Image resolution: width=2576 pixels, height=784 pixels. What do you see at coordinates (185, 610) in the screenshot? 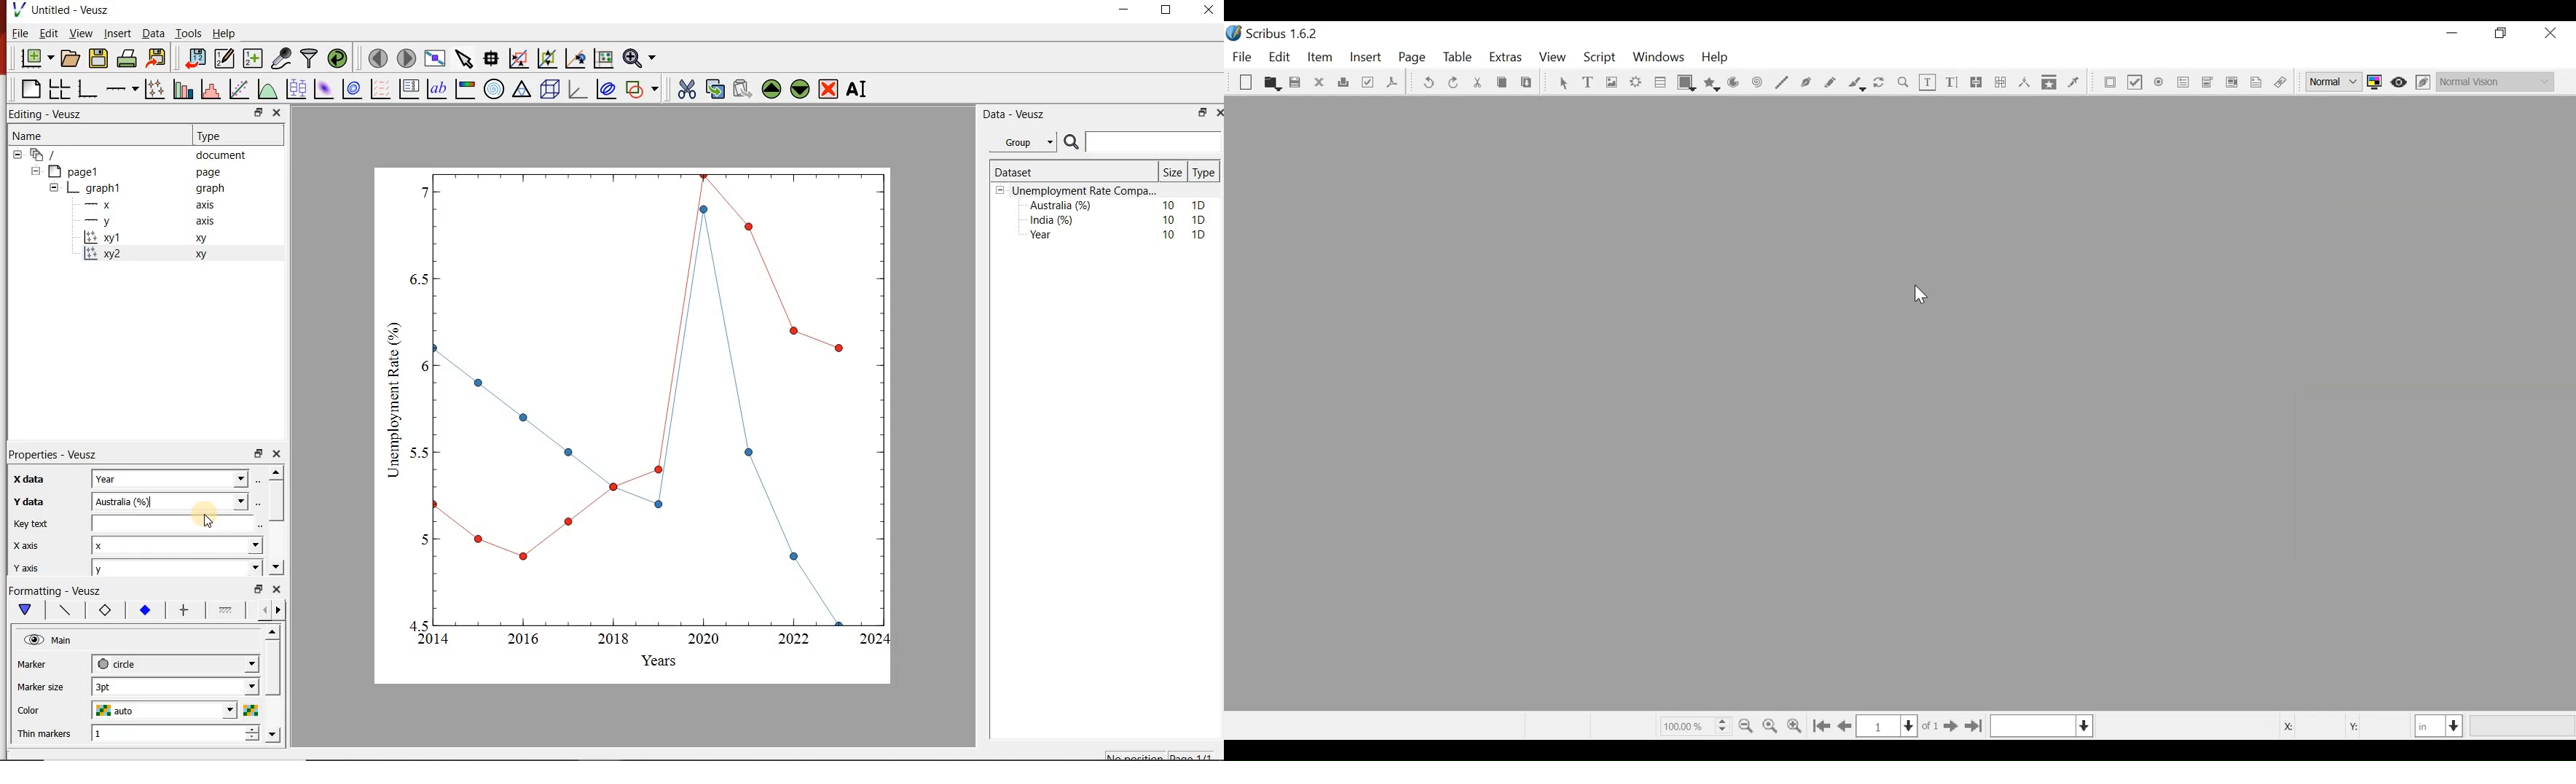
I see `error bar line` at bounding box center [185, 610].